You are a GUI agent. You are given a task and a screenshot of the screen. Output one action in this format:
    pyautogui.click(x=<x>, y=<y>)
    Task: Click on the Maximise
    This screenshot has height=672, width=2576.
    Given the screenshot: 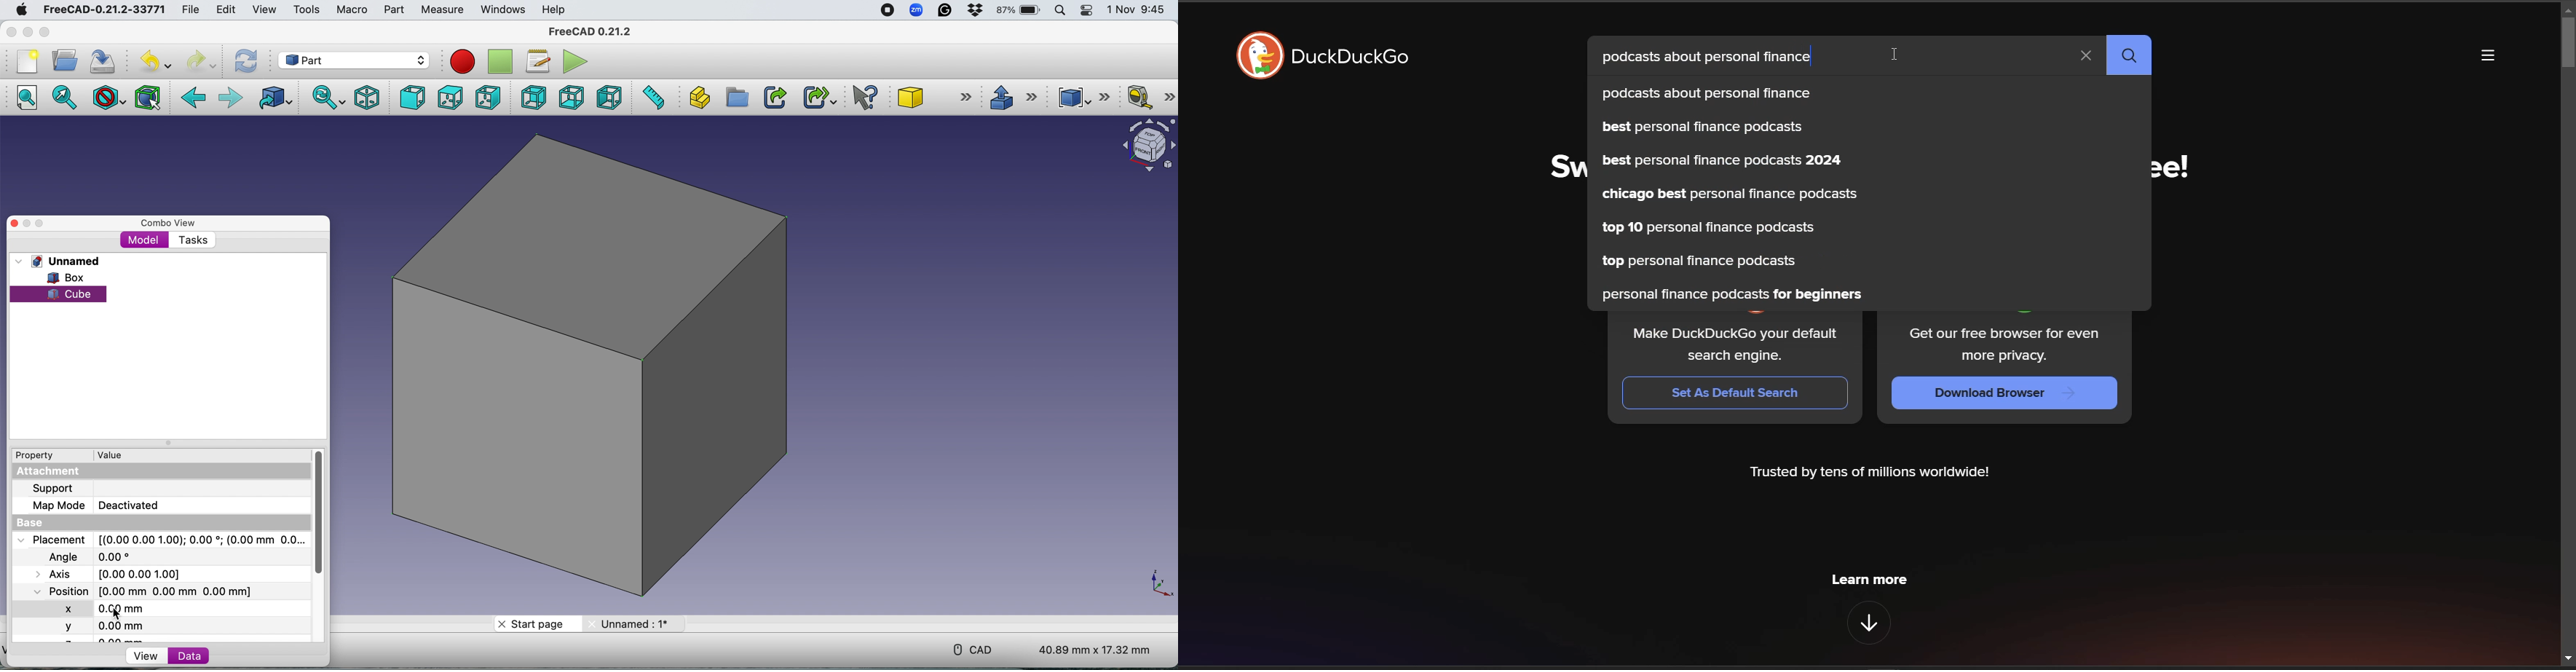 What is the action you would take?
    pyautogui.click(x=45, y=32)
    